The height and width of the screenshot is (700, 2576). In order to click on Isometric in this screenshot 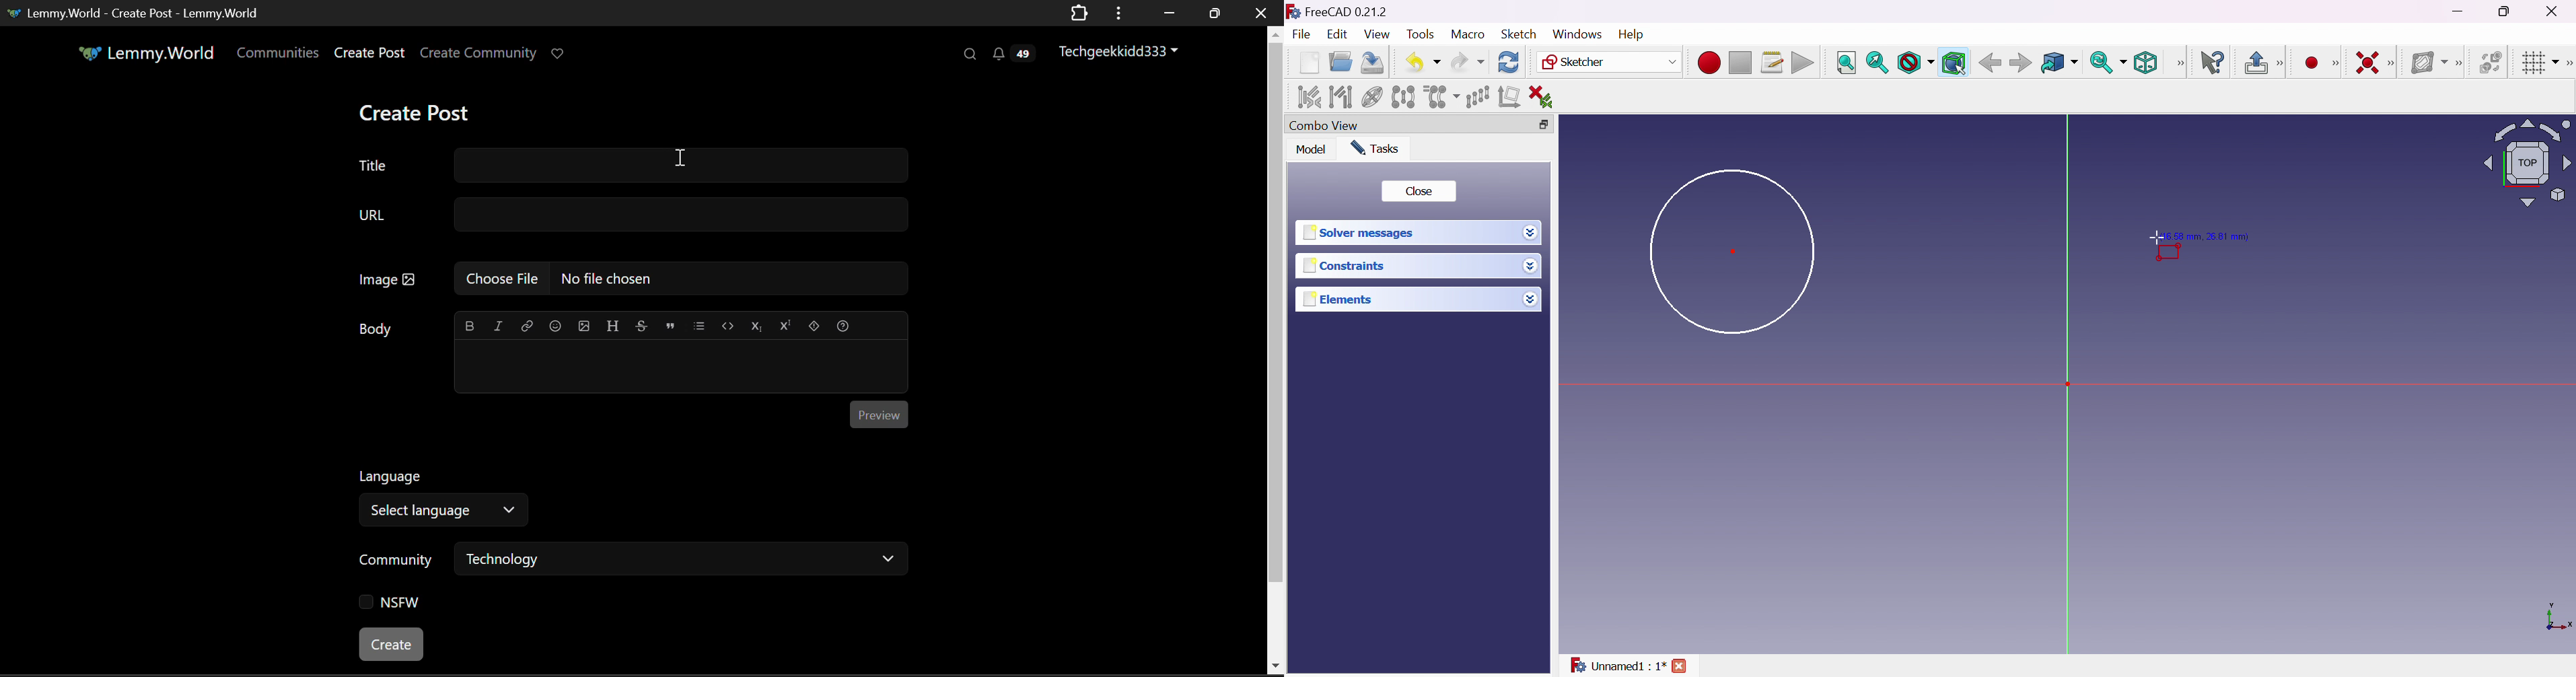, I will do `click(2145, 64)`.